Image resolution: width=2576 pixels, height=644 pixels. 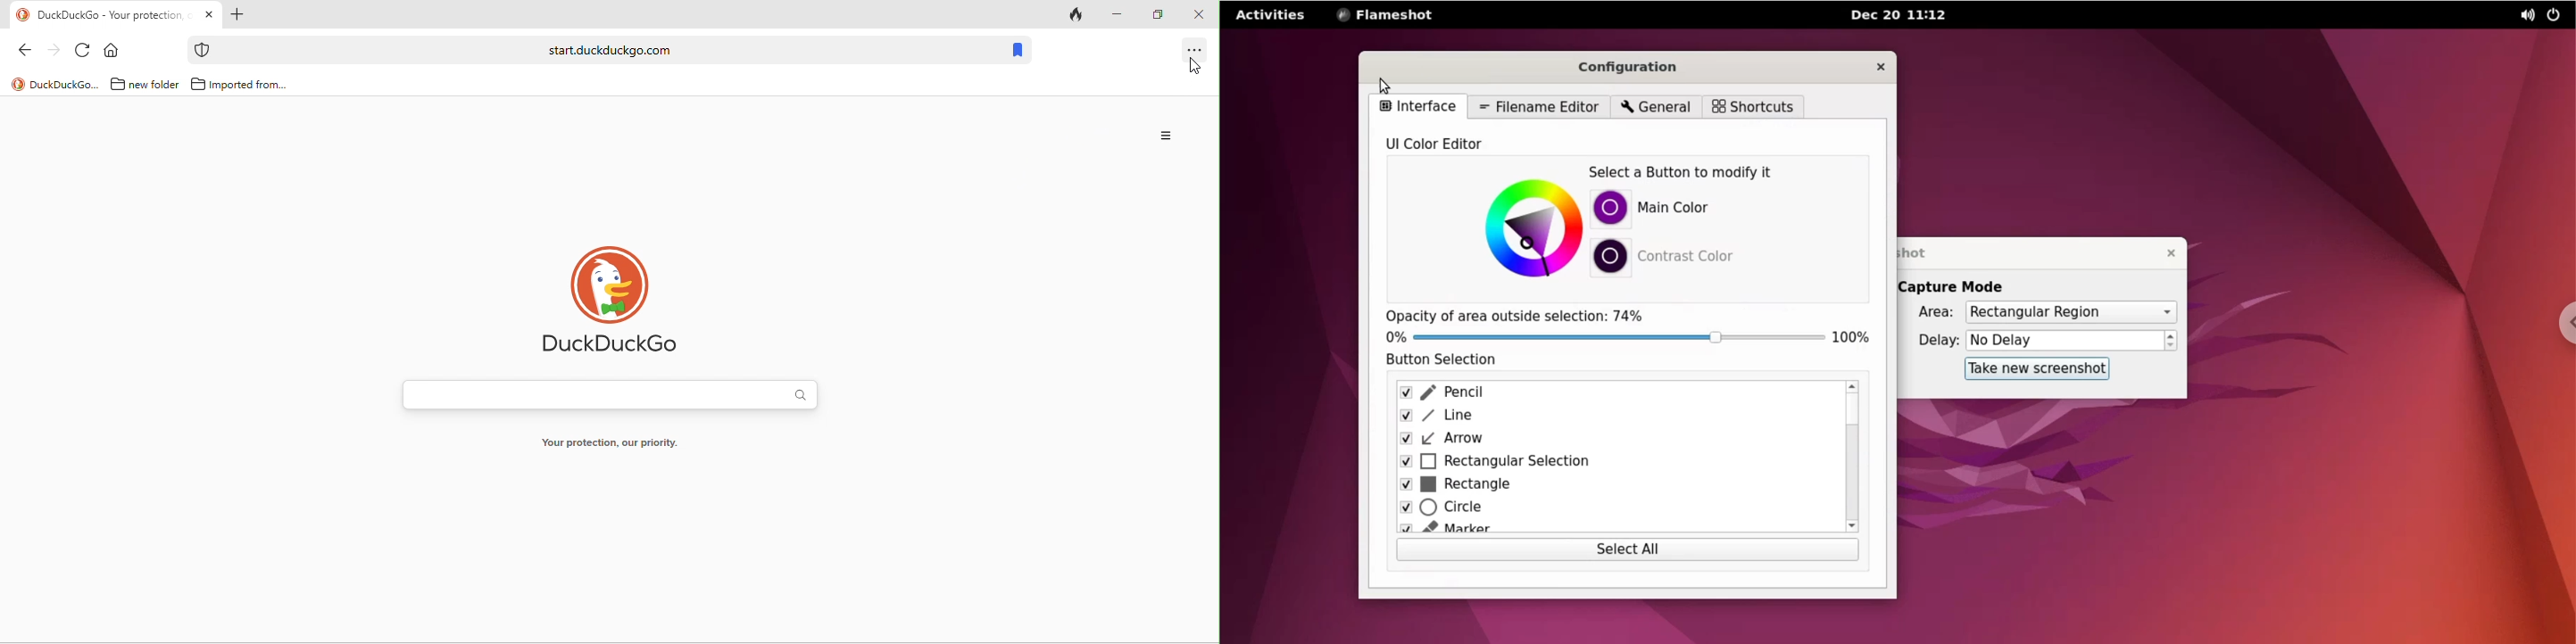 I want to click on Area, so click(x=1926, y=312).